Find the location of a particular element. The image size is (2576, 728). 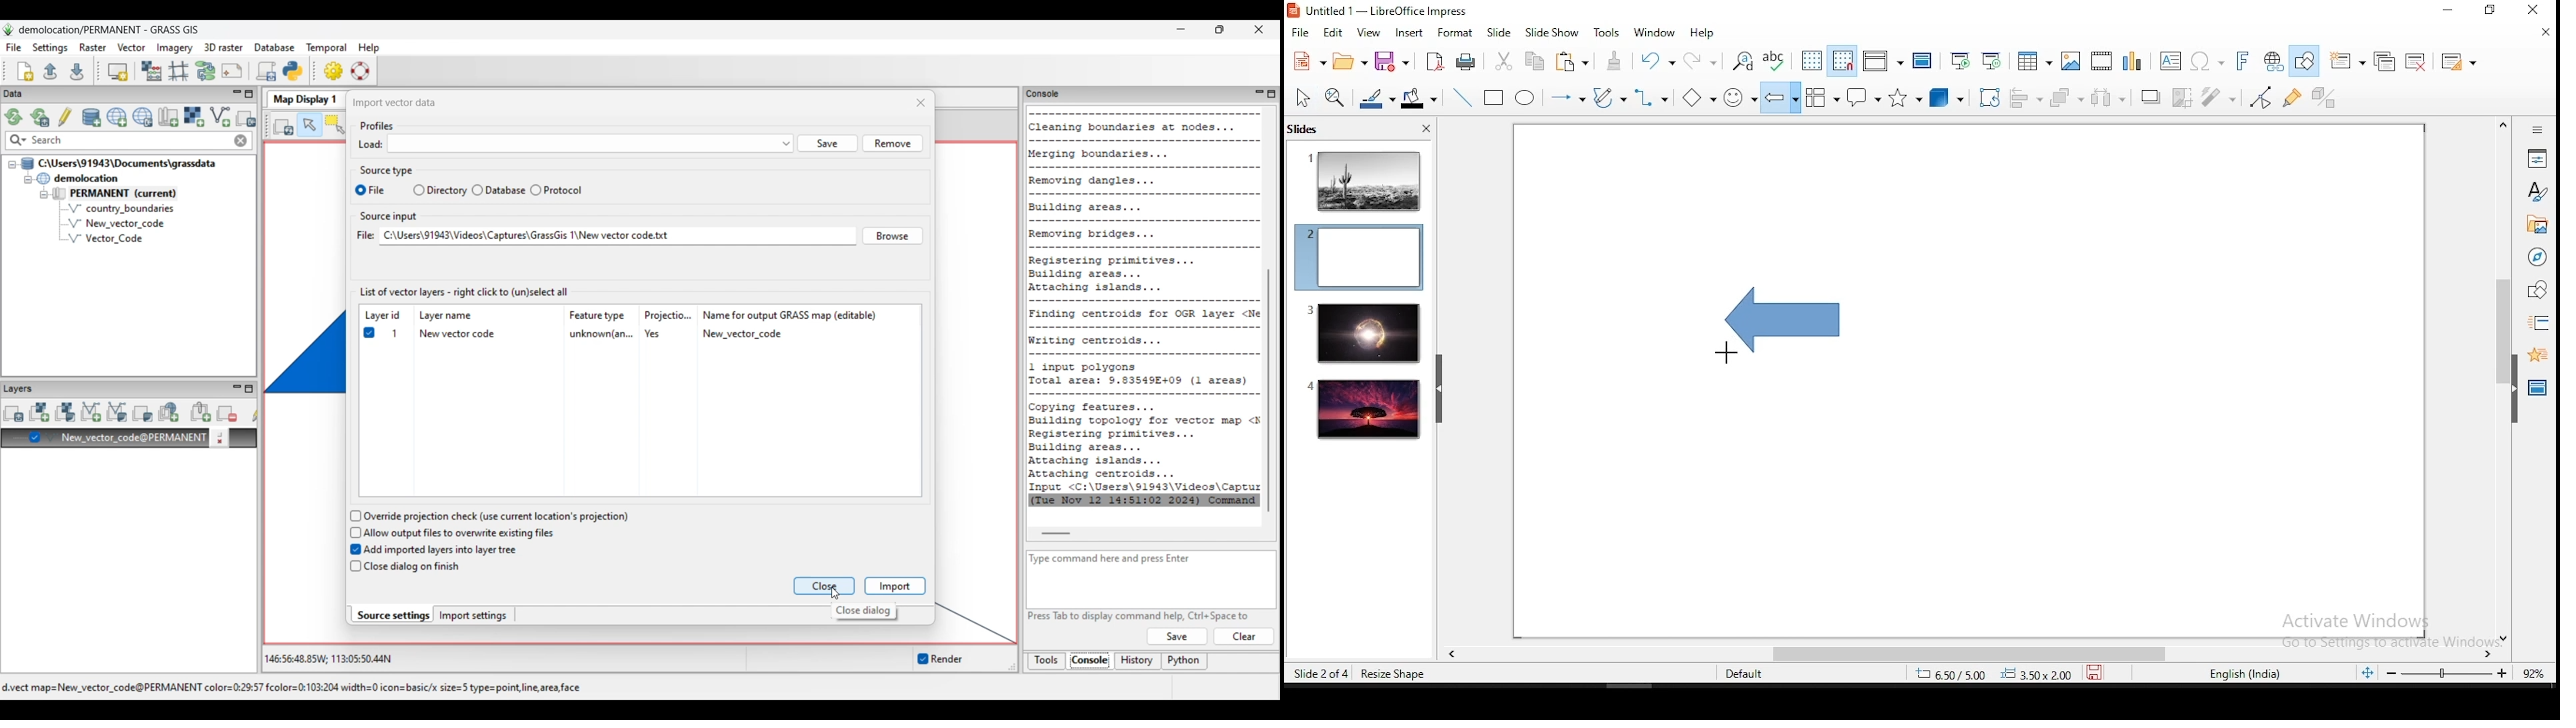

mouse pointer is located at coordinates (1727, 351).